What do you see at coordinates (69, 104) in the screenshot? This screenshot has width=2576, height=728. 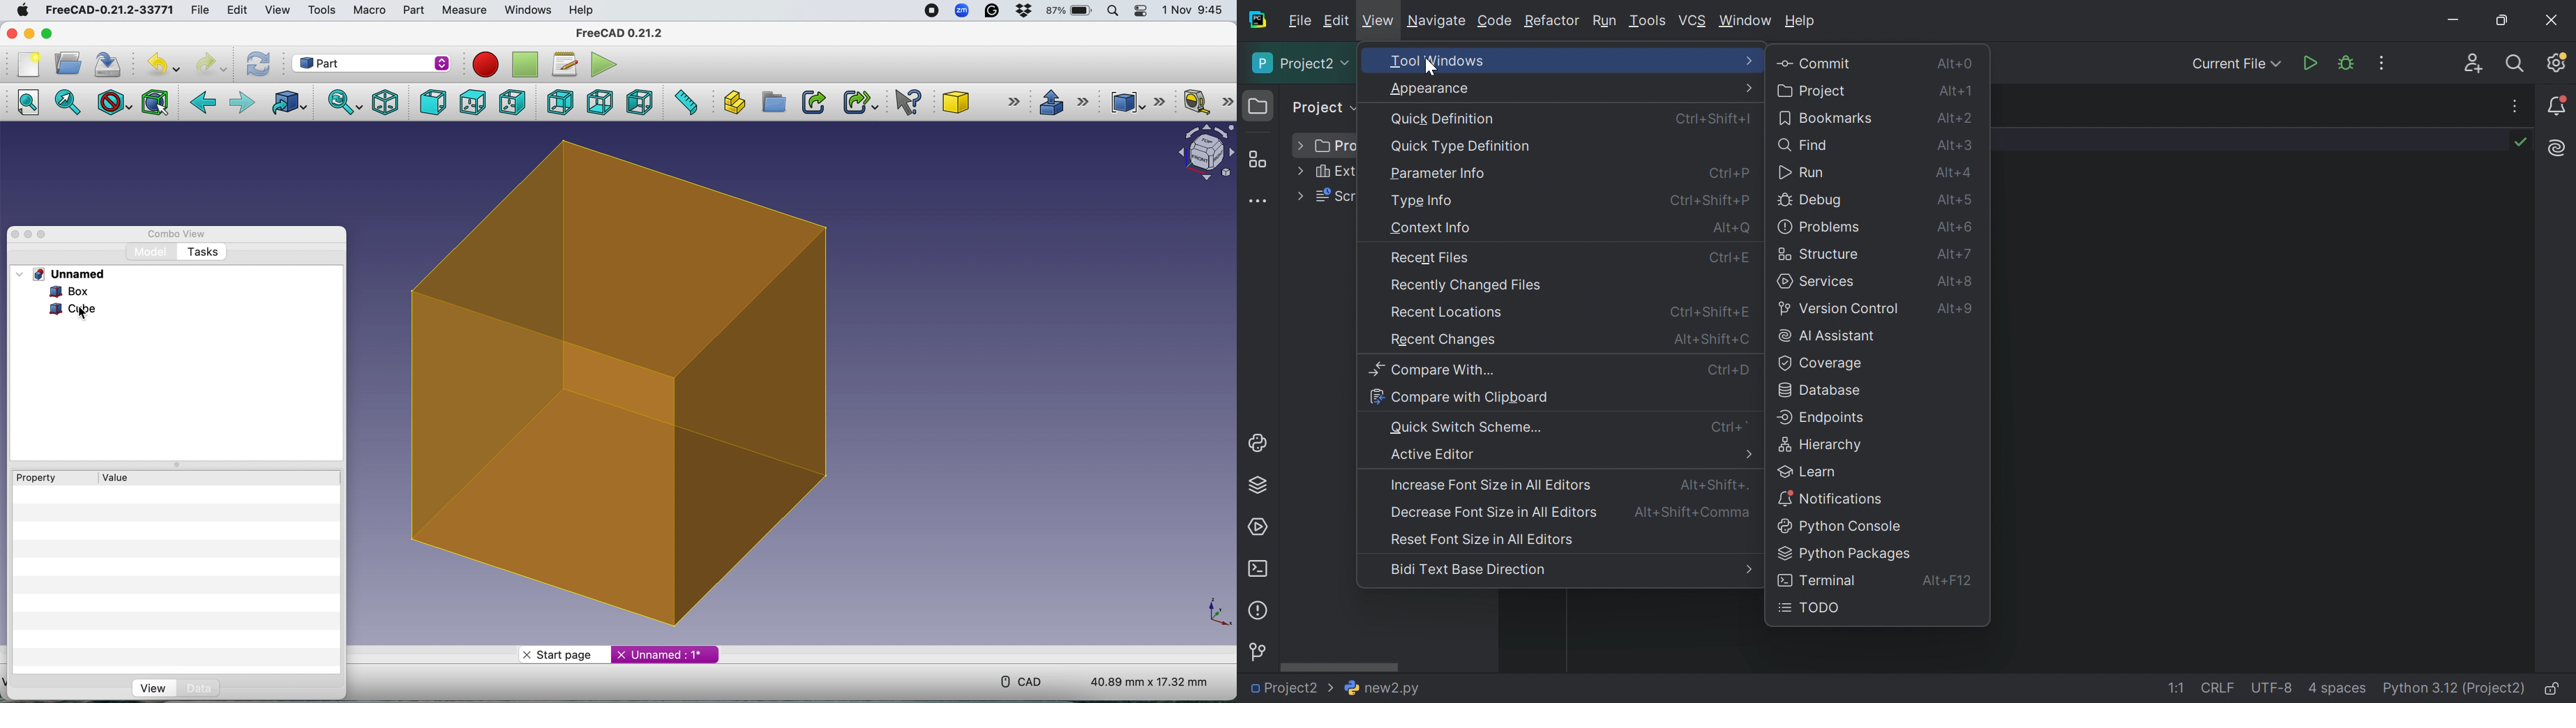 I see `Fit selection` at bounding box center [69, 104].